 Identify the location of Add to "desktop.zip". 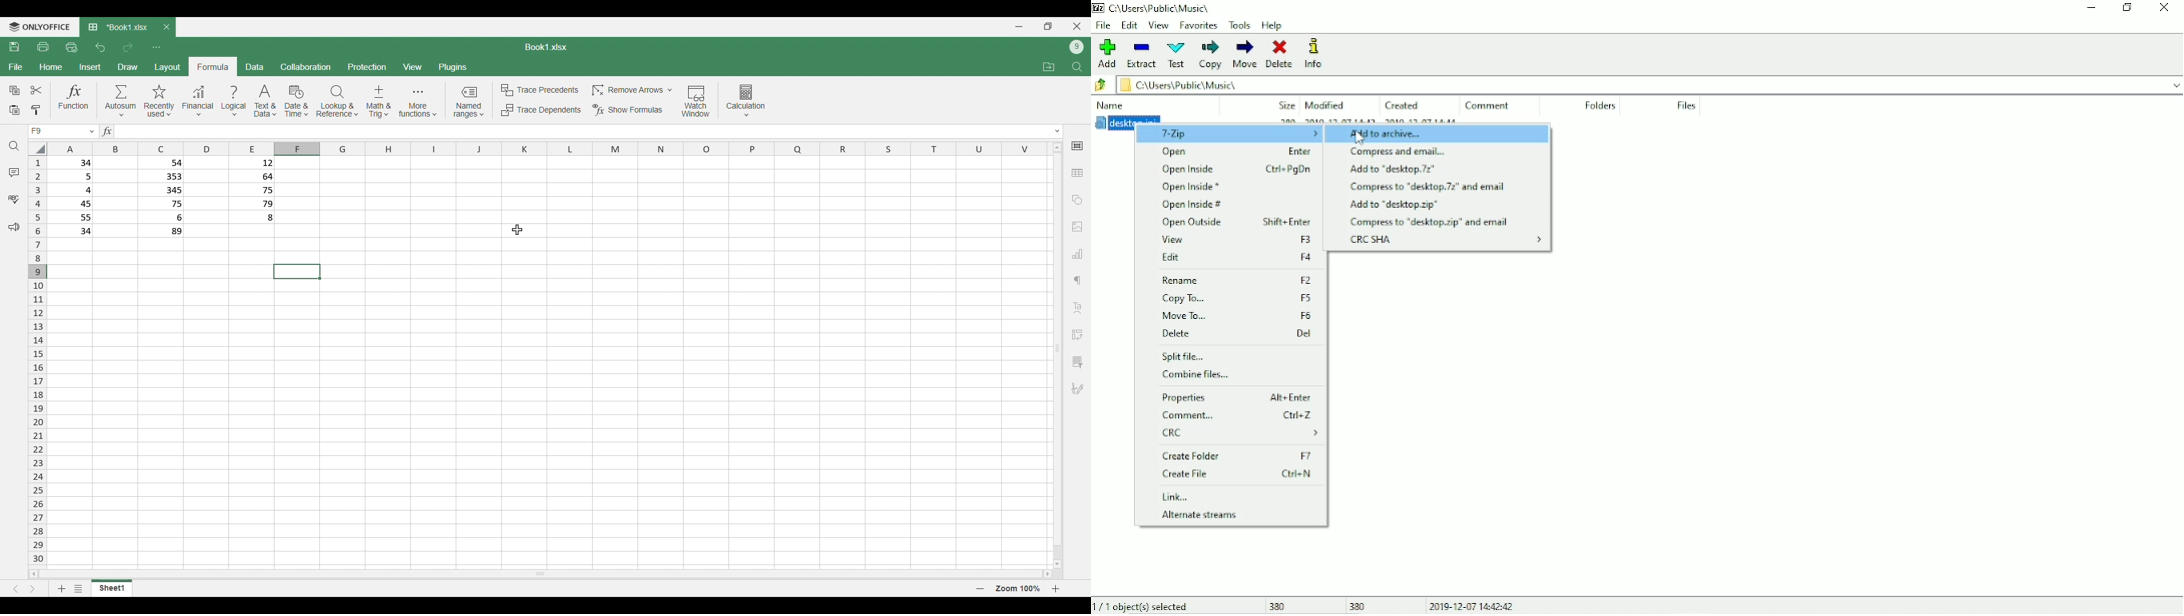
(1397, 205).